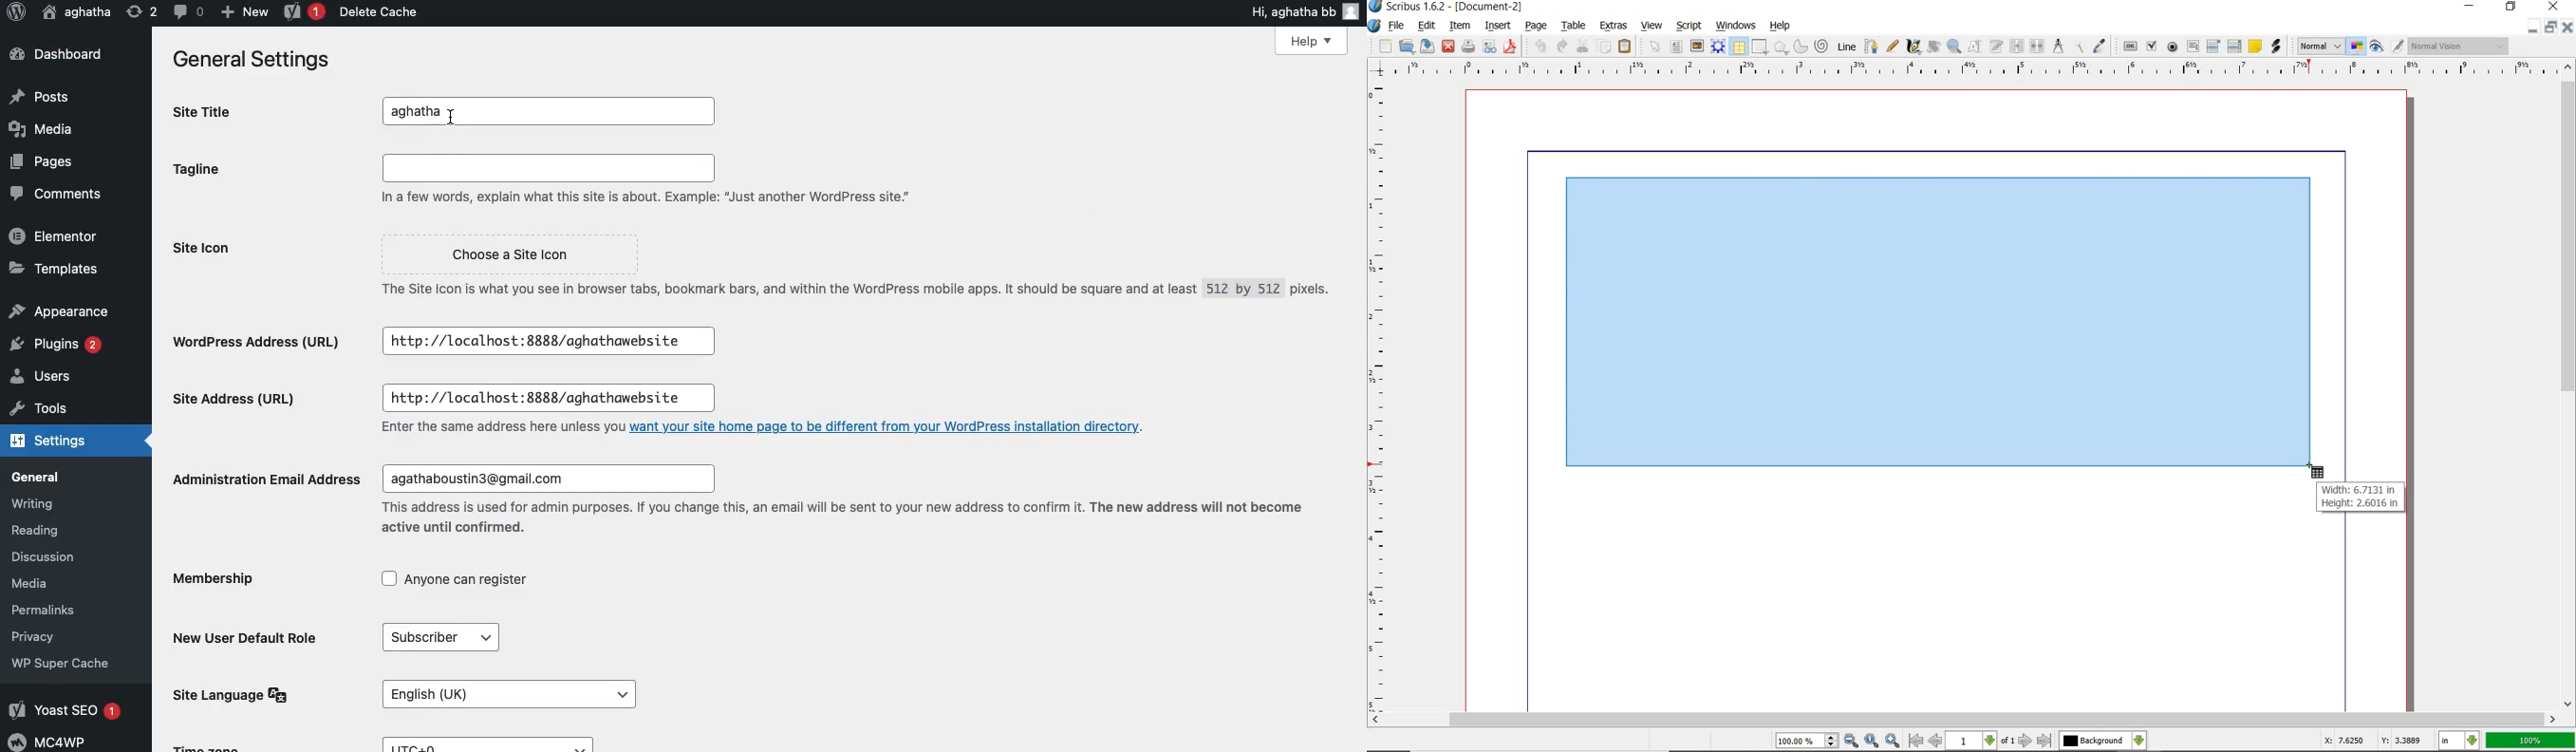 The image size is (2576, 756). What do you see at coordinates (1463, 27) in the screenshot?
I see `item` at bounding box center [1463, 27].